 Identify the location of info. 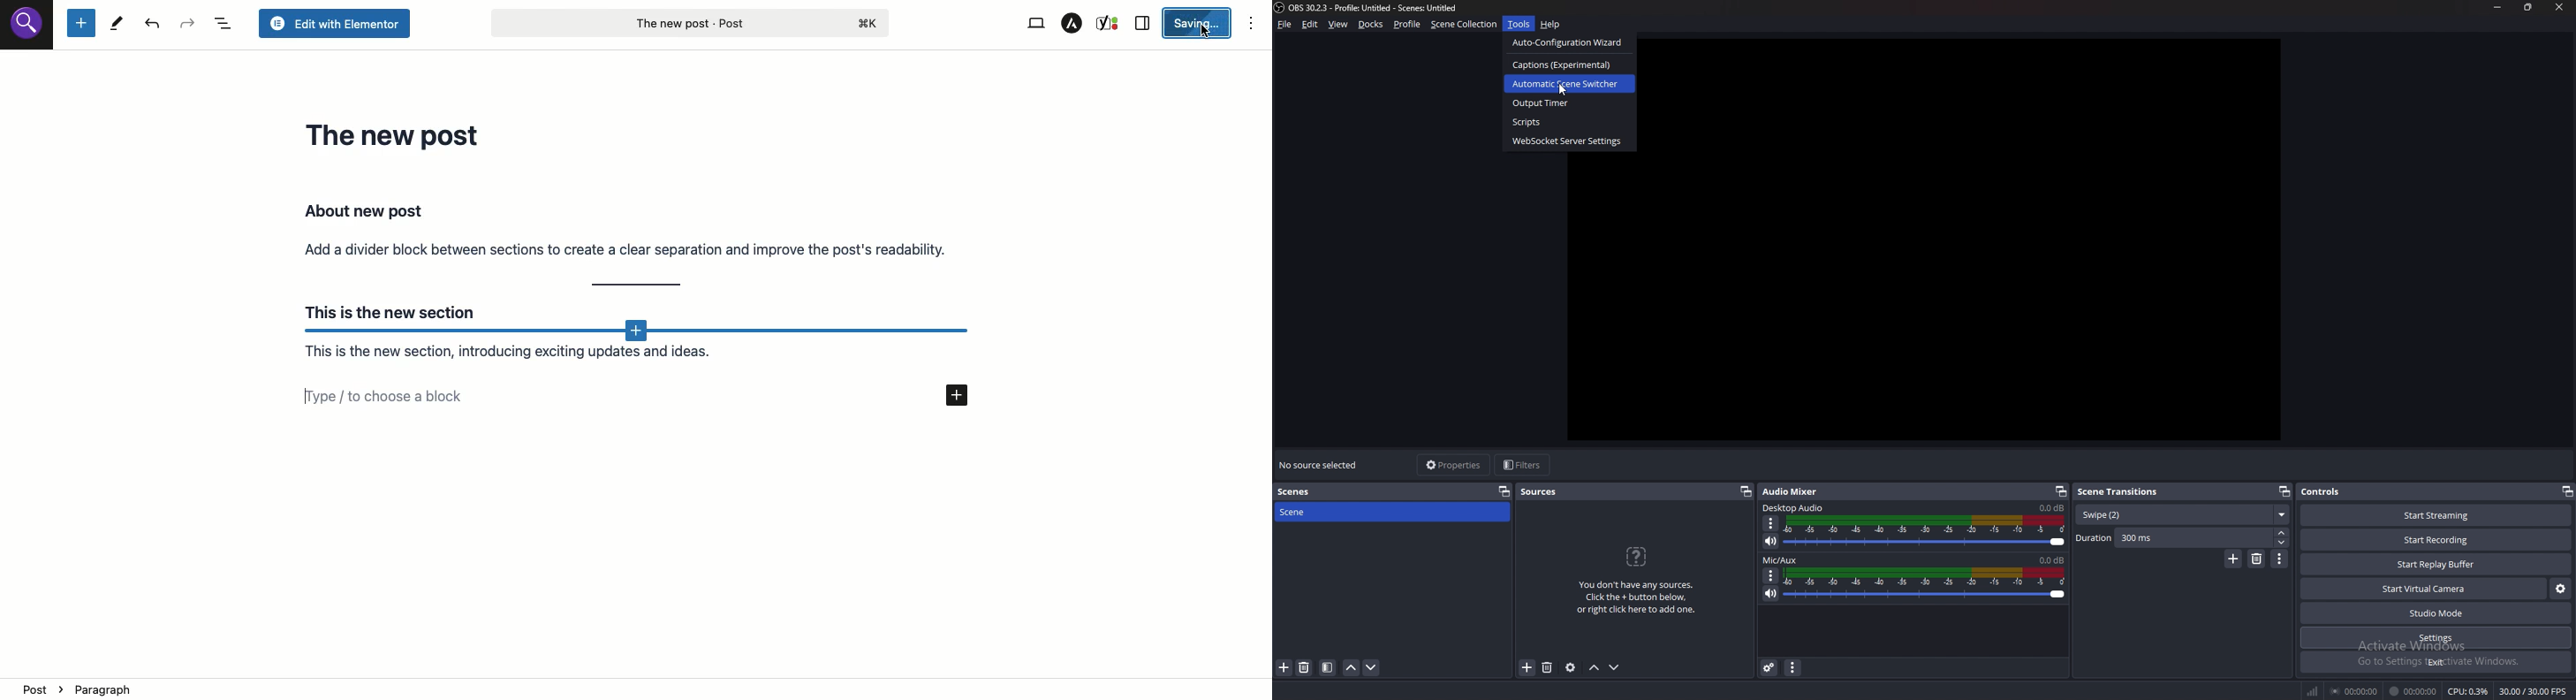
(1637, 578).